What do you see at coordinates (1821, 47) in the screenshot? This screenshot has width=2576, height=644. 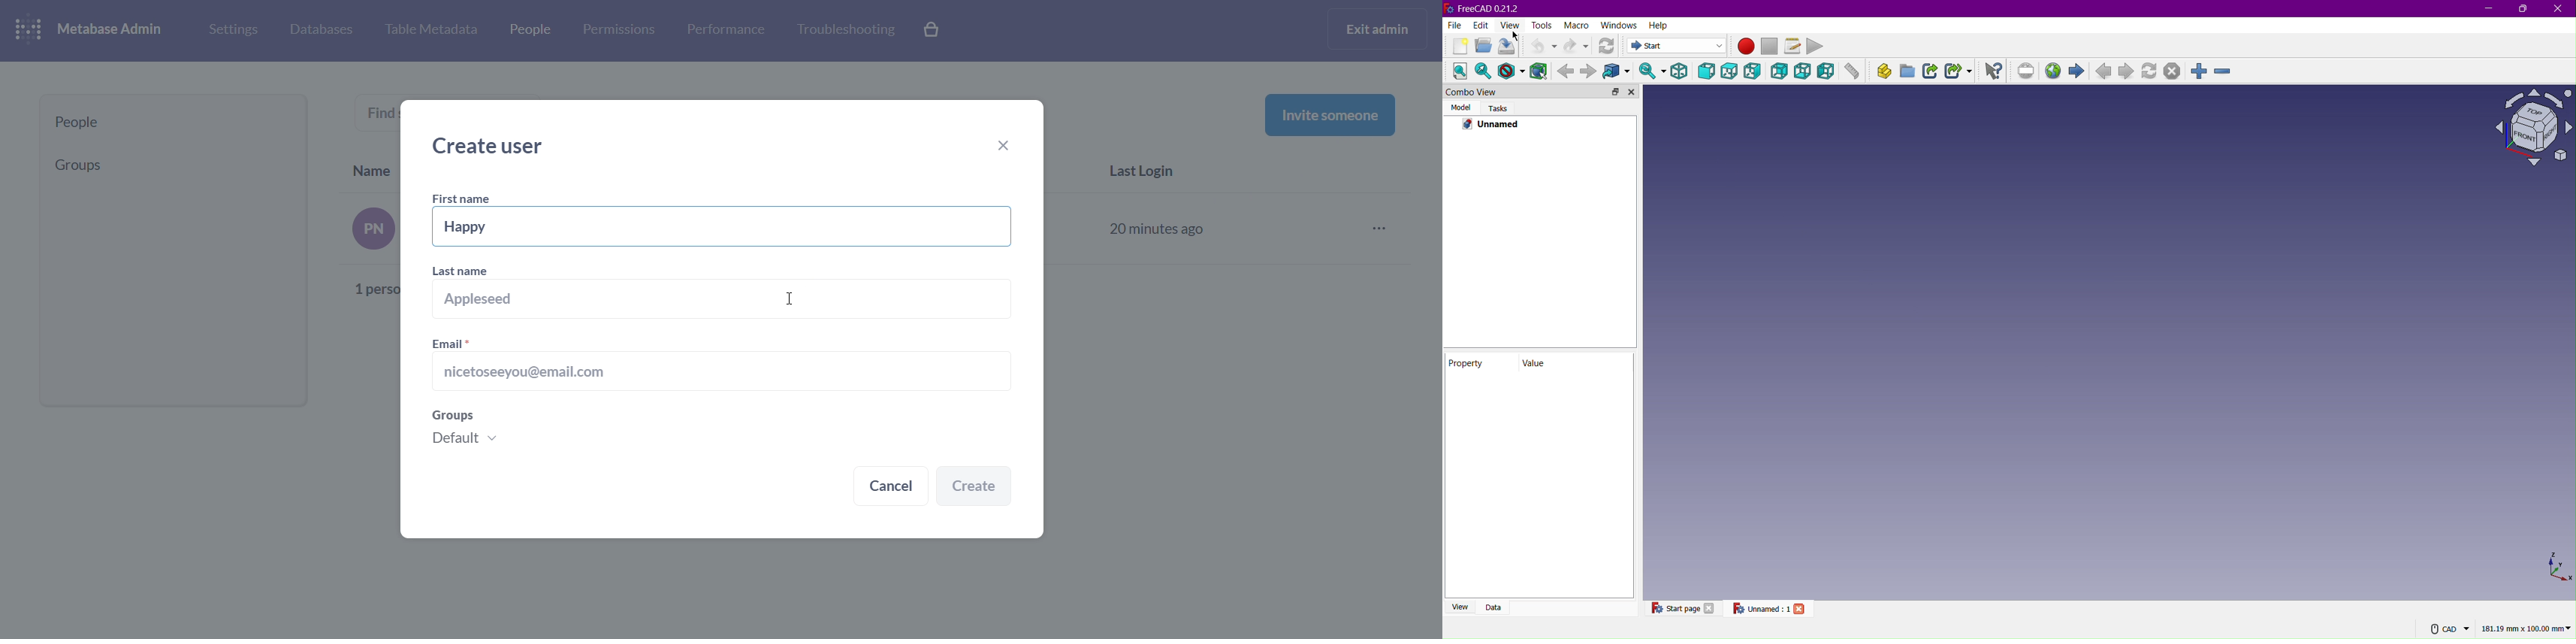 I see `Play Macro` at bounding box center [1821, 47].